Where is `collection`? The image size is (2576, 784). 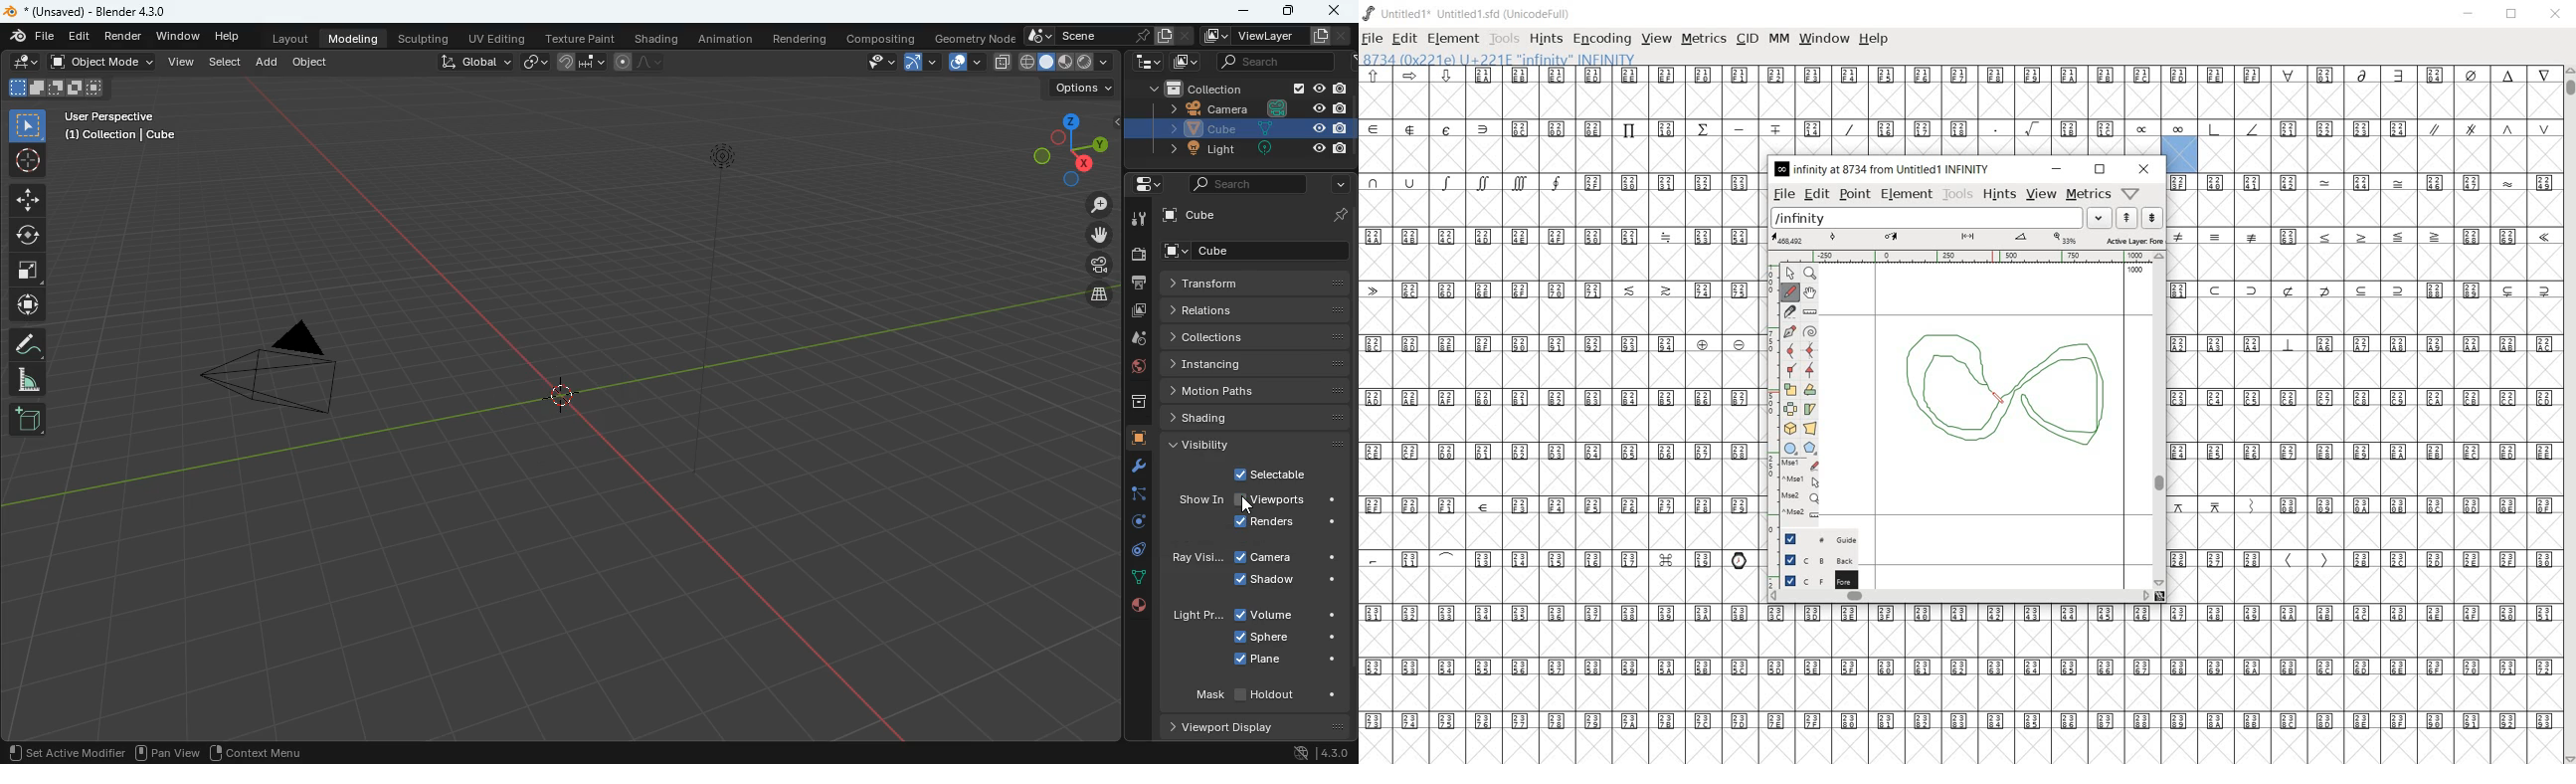
collection is located at coordinates (1239, 88).